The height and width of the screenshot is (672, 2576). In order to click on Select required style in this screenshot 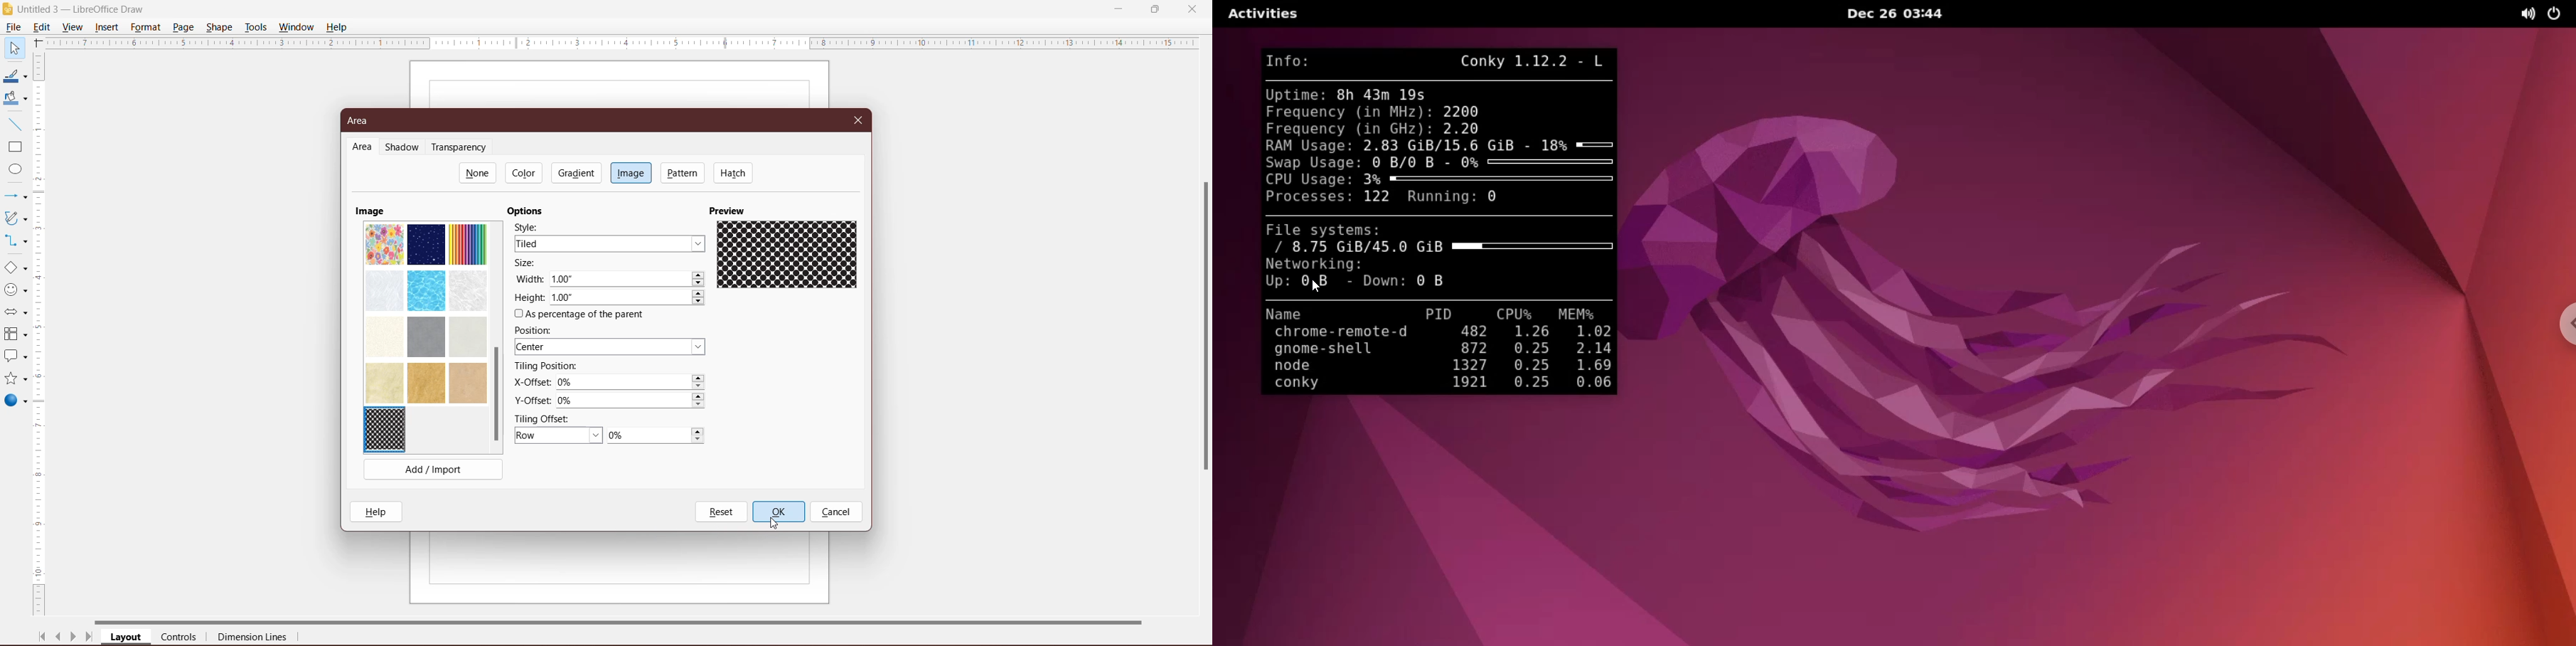, I will do `click(610, 243)`.